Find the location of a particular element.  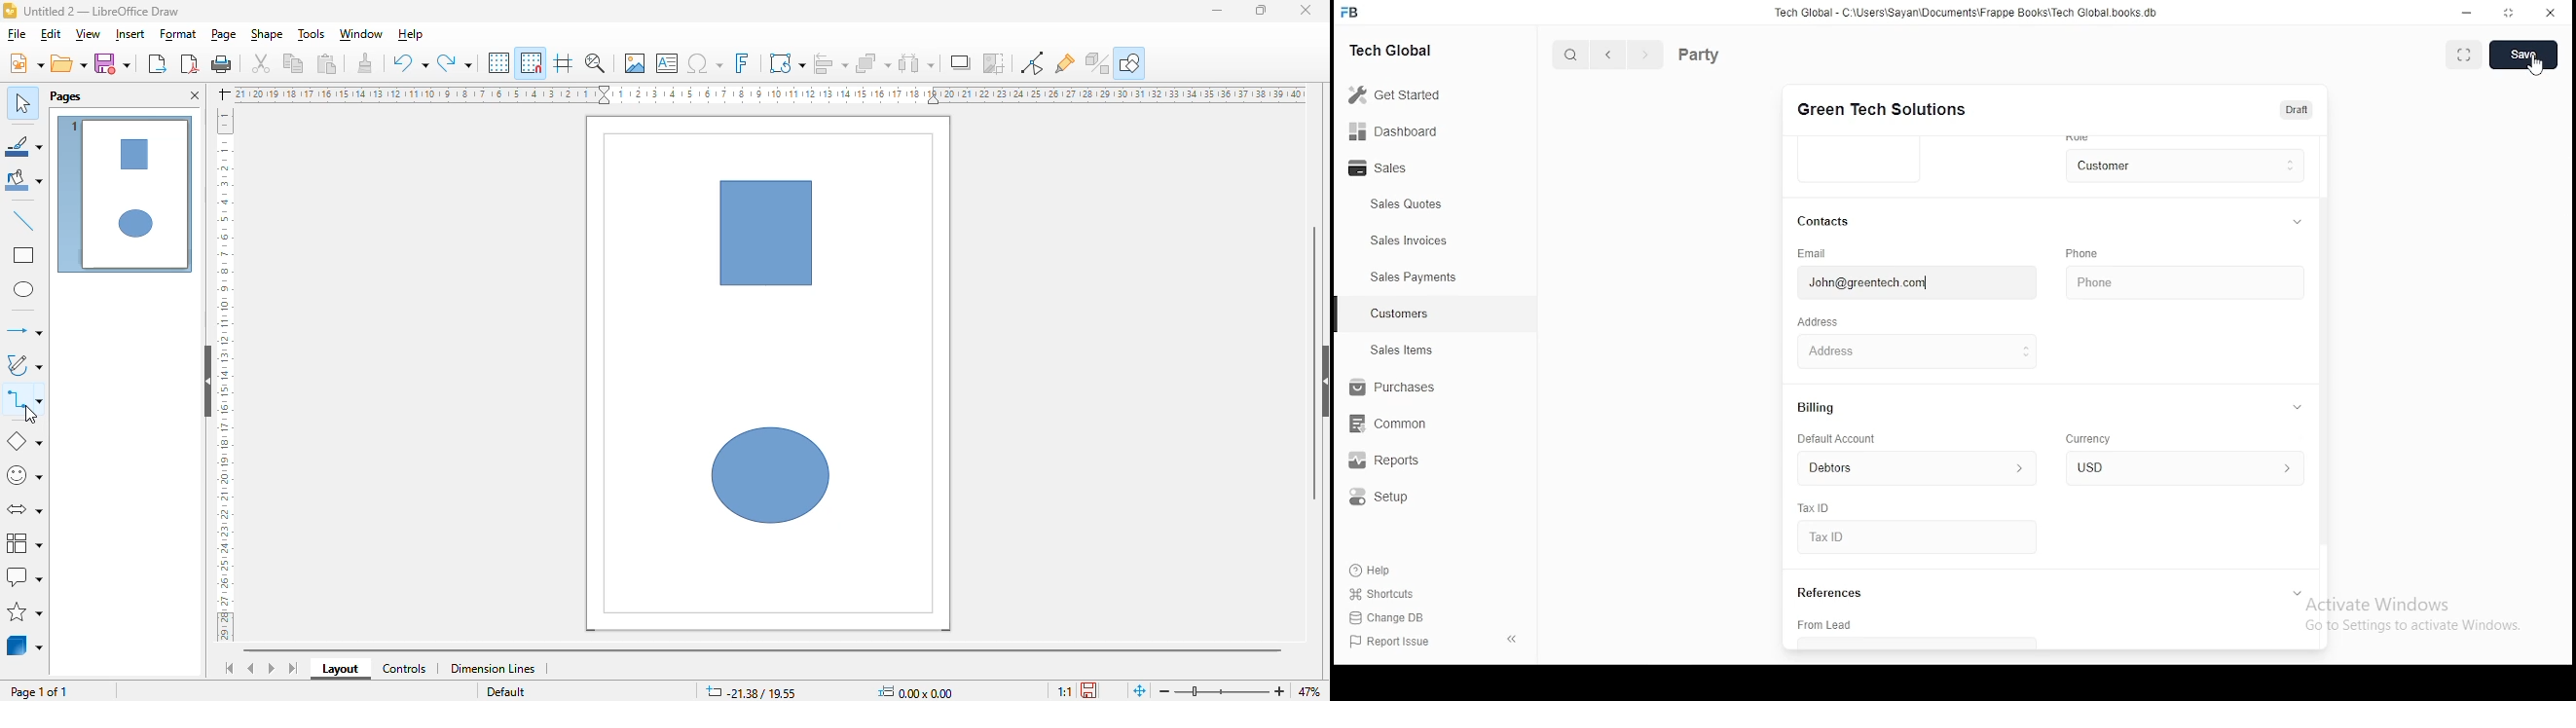

billing is located at coordinates (1819, 407).